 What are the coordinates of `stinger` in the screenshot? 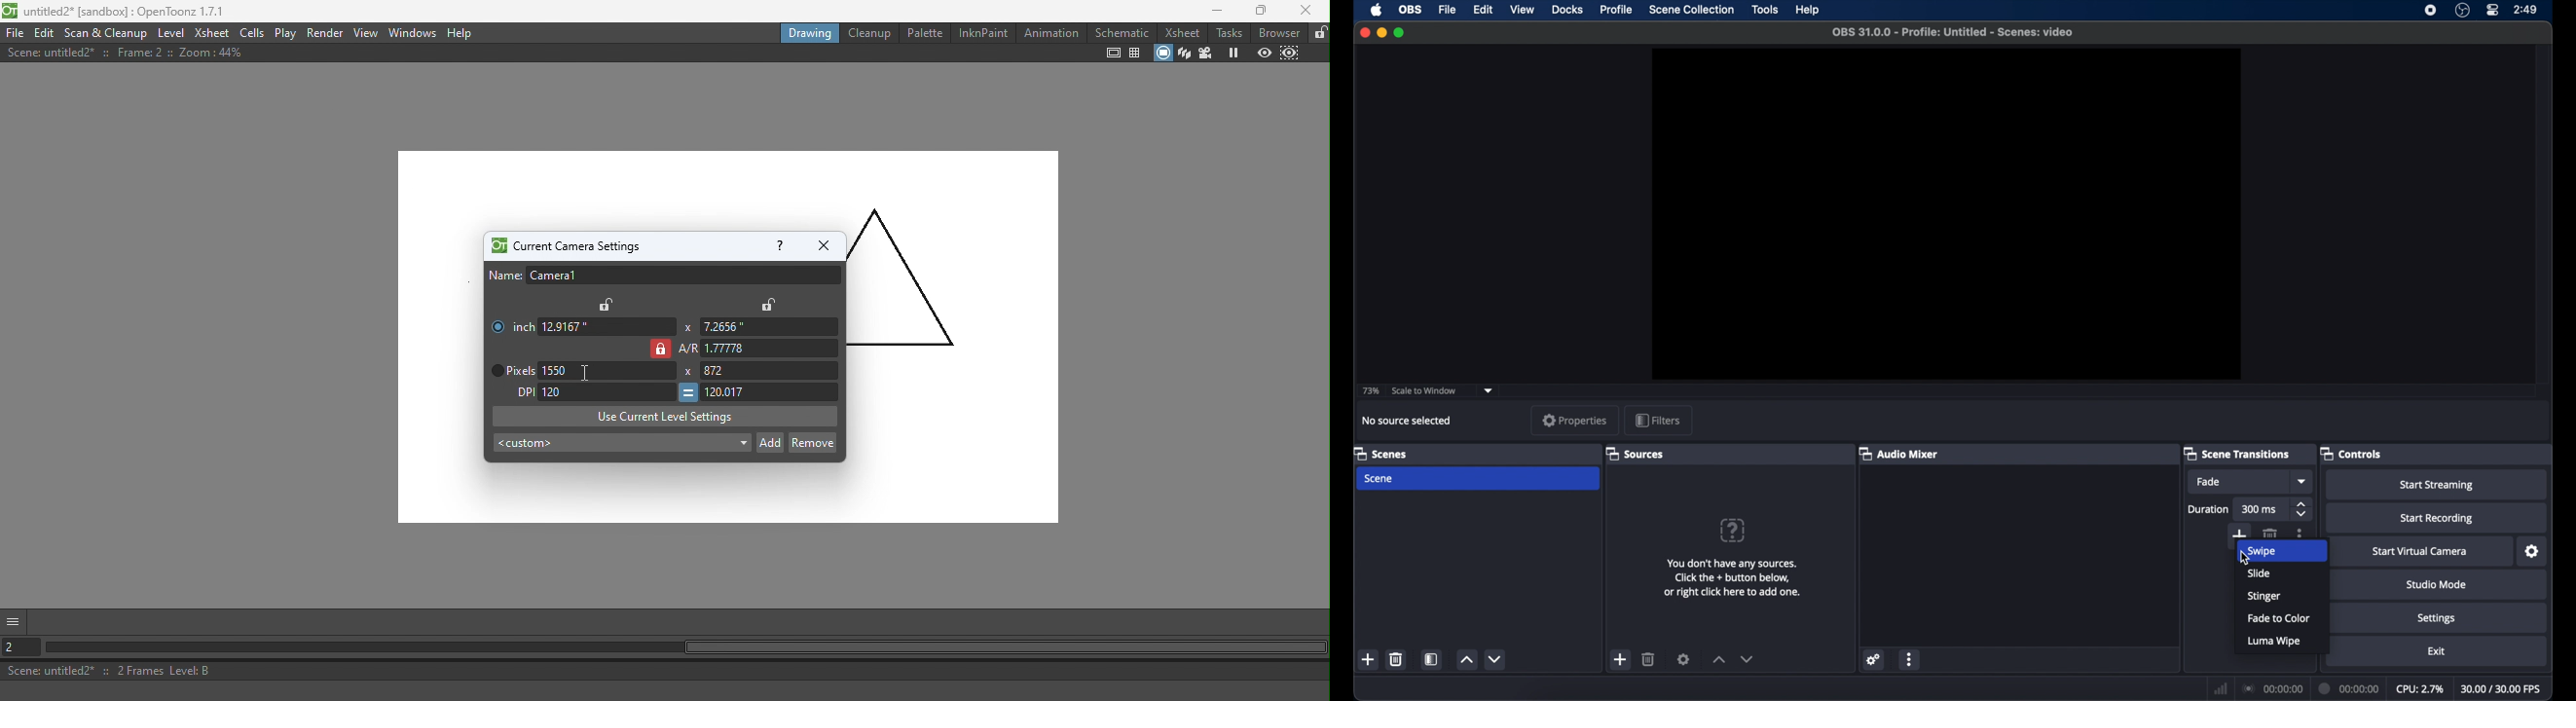 It's located at (2264, 596).